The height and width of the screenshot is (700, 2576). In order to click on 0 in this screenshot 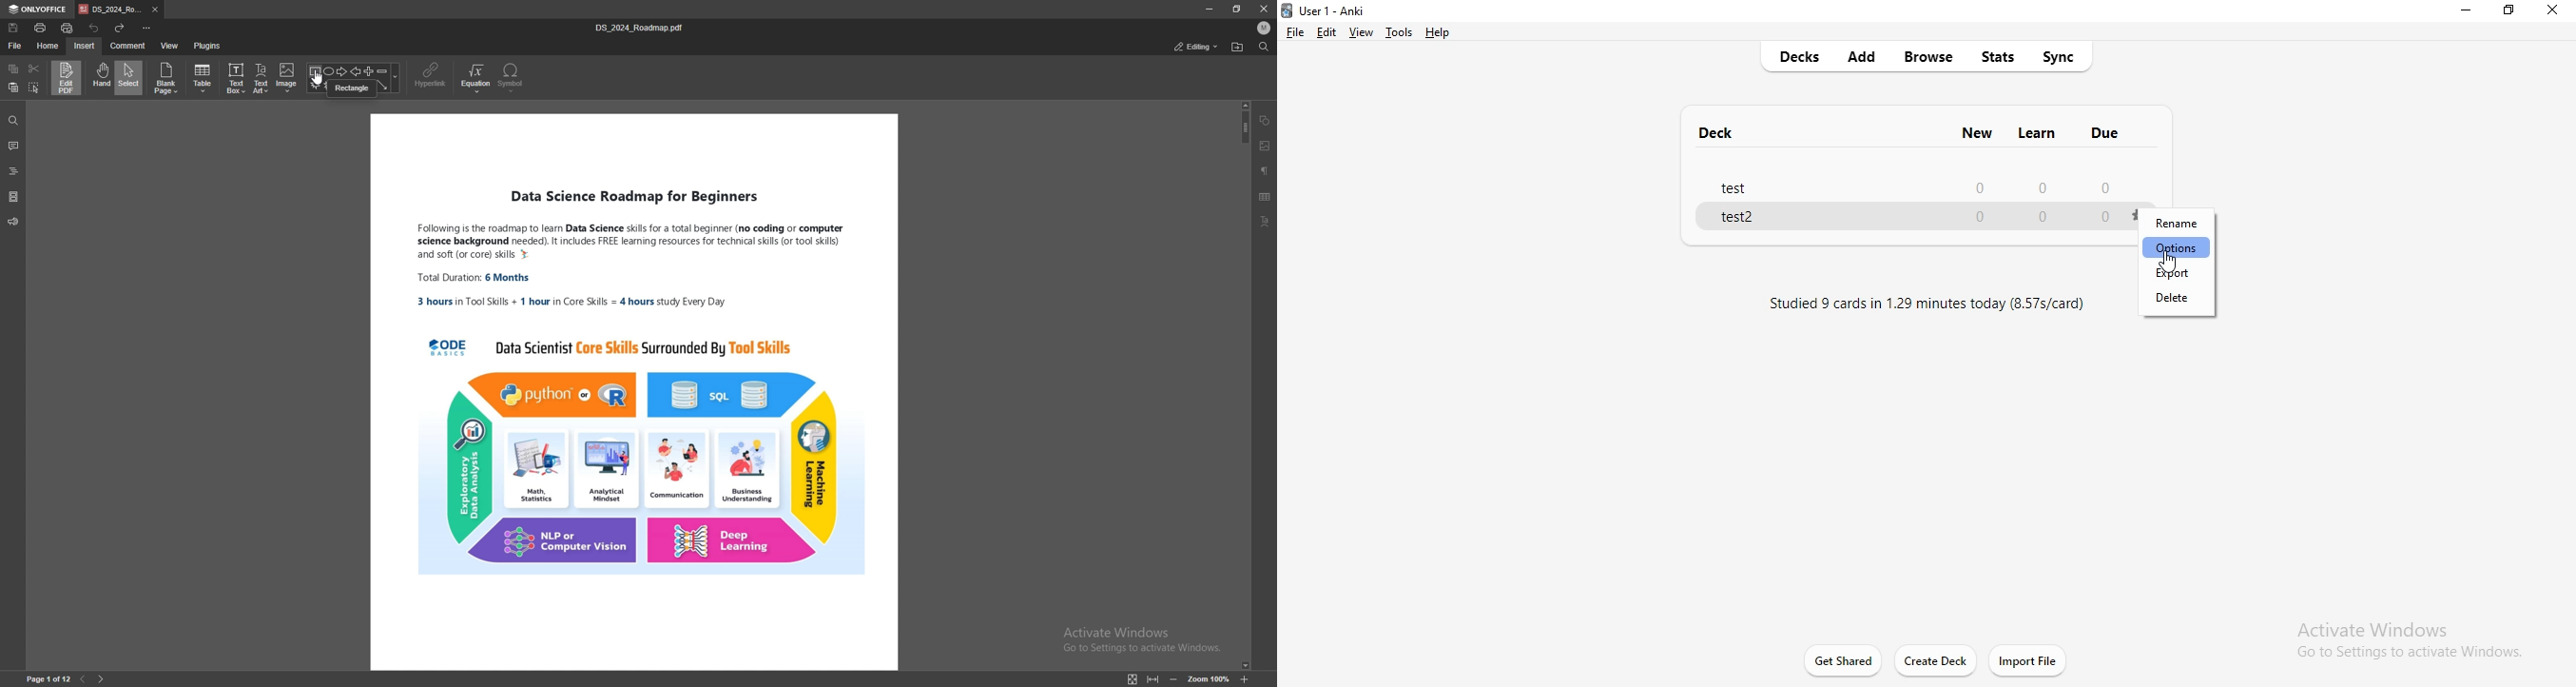, I will do `click(2108, 185)`.